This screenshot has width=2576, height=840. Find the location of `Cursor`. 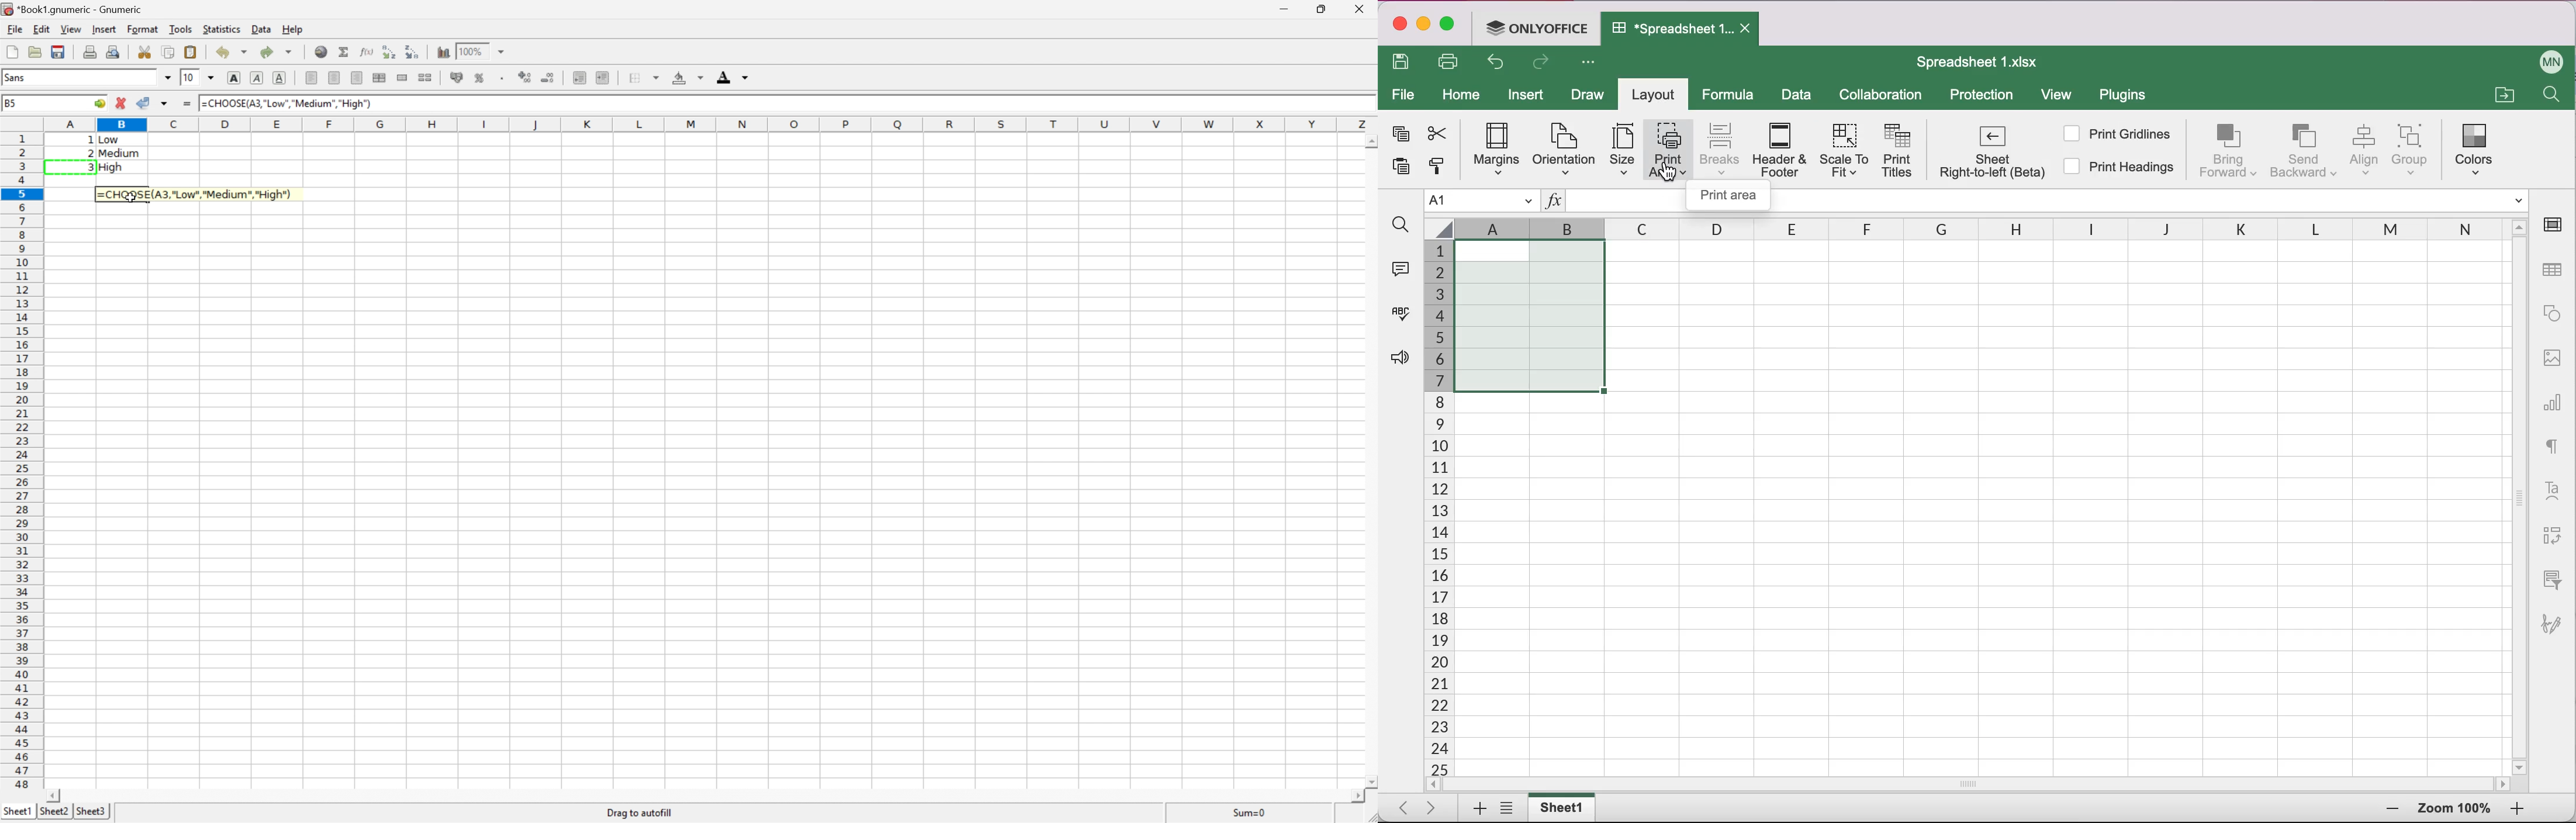

Cursor is located at coordinates (134, 195).